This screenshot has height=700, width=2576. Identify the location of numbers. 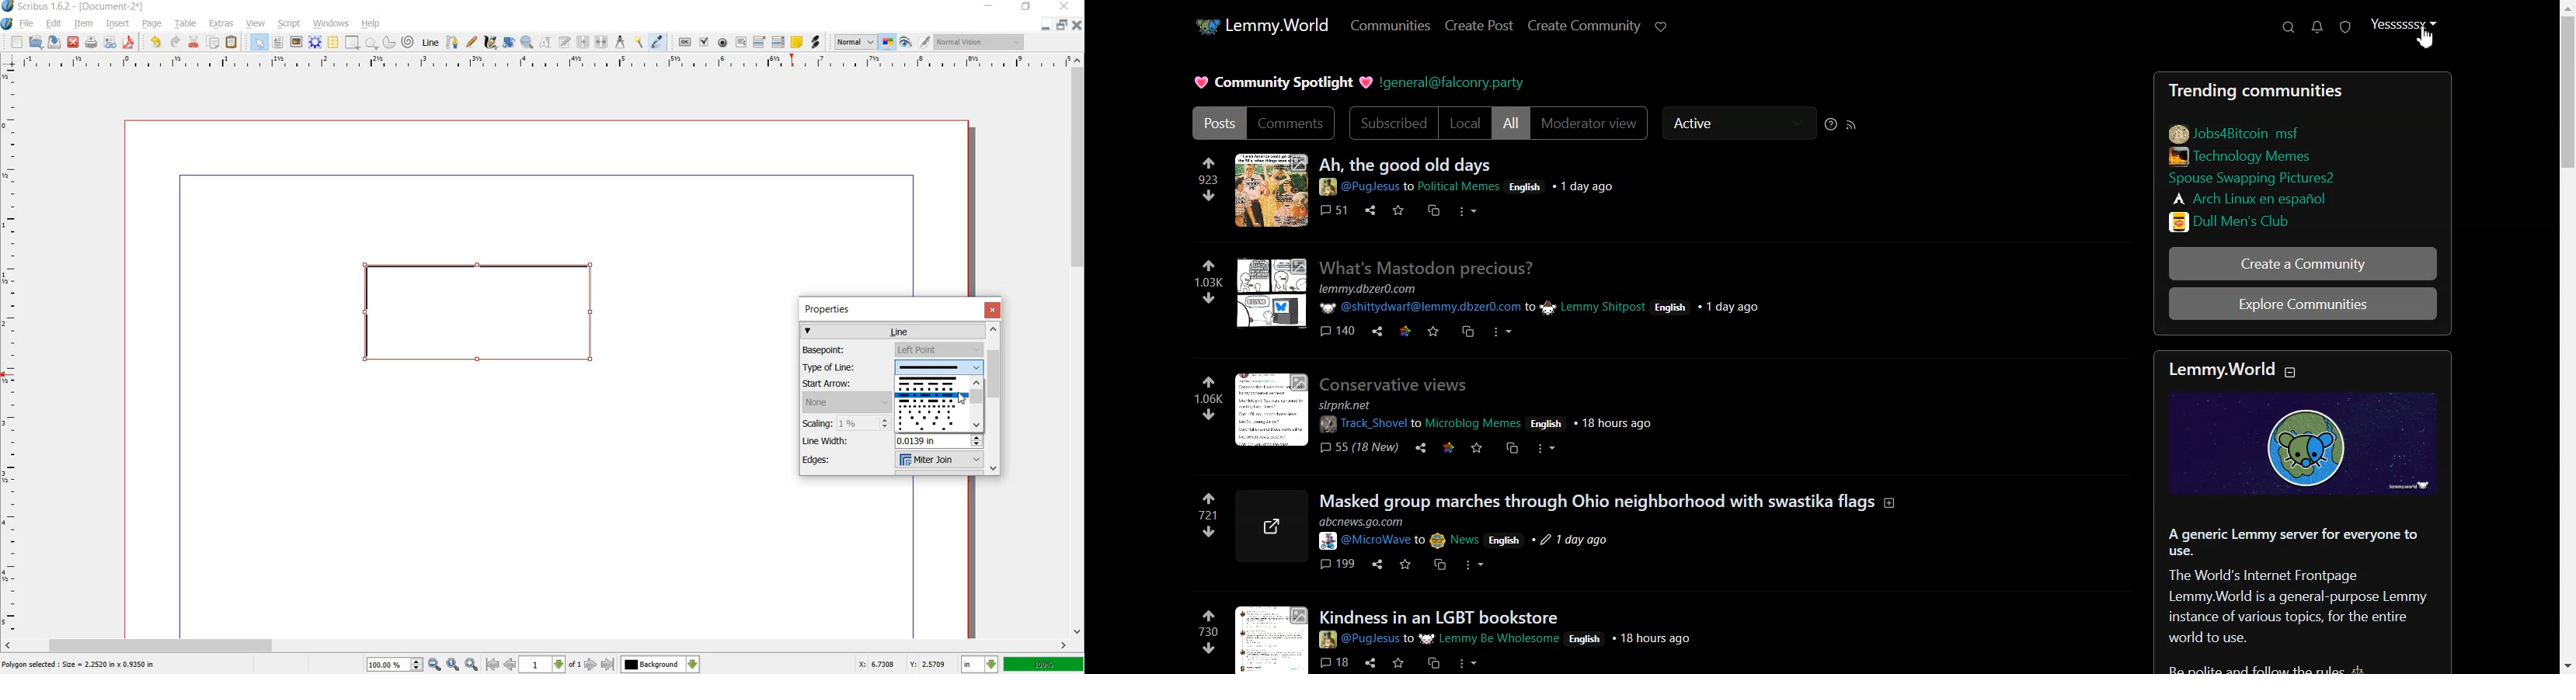
(1212, 178).